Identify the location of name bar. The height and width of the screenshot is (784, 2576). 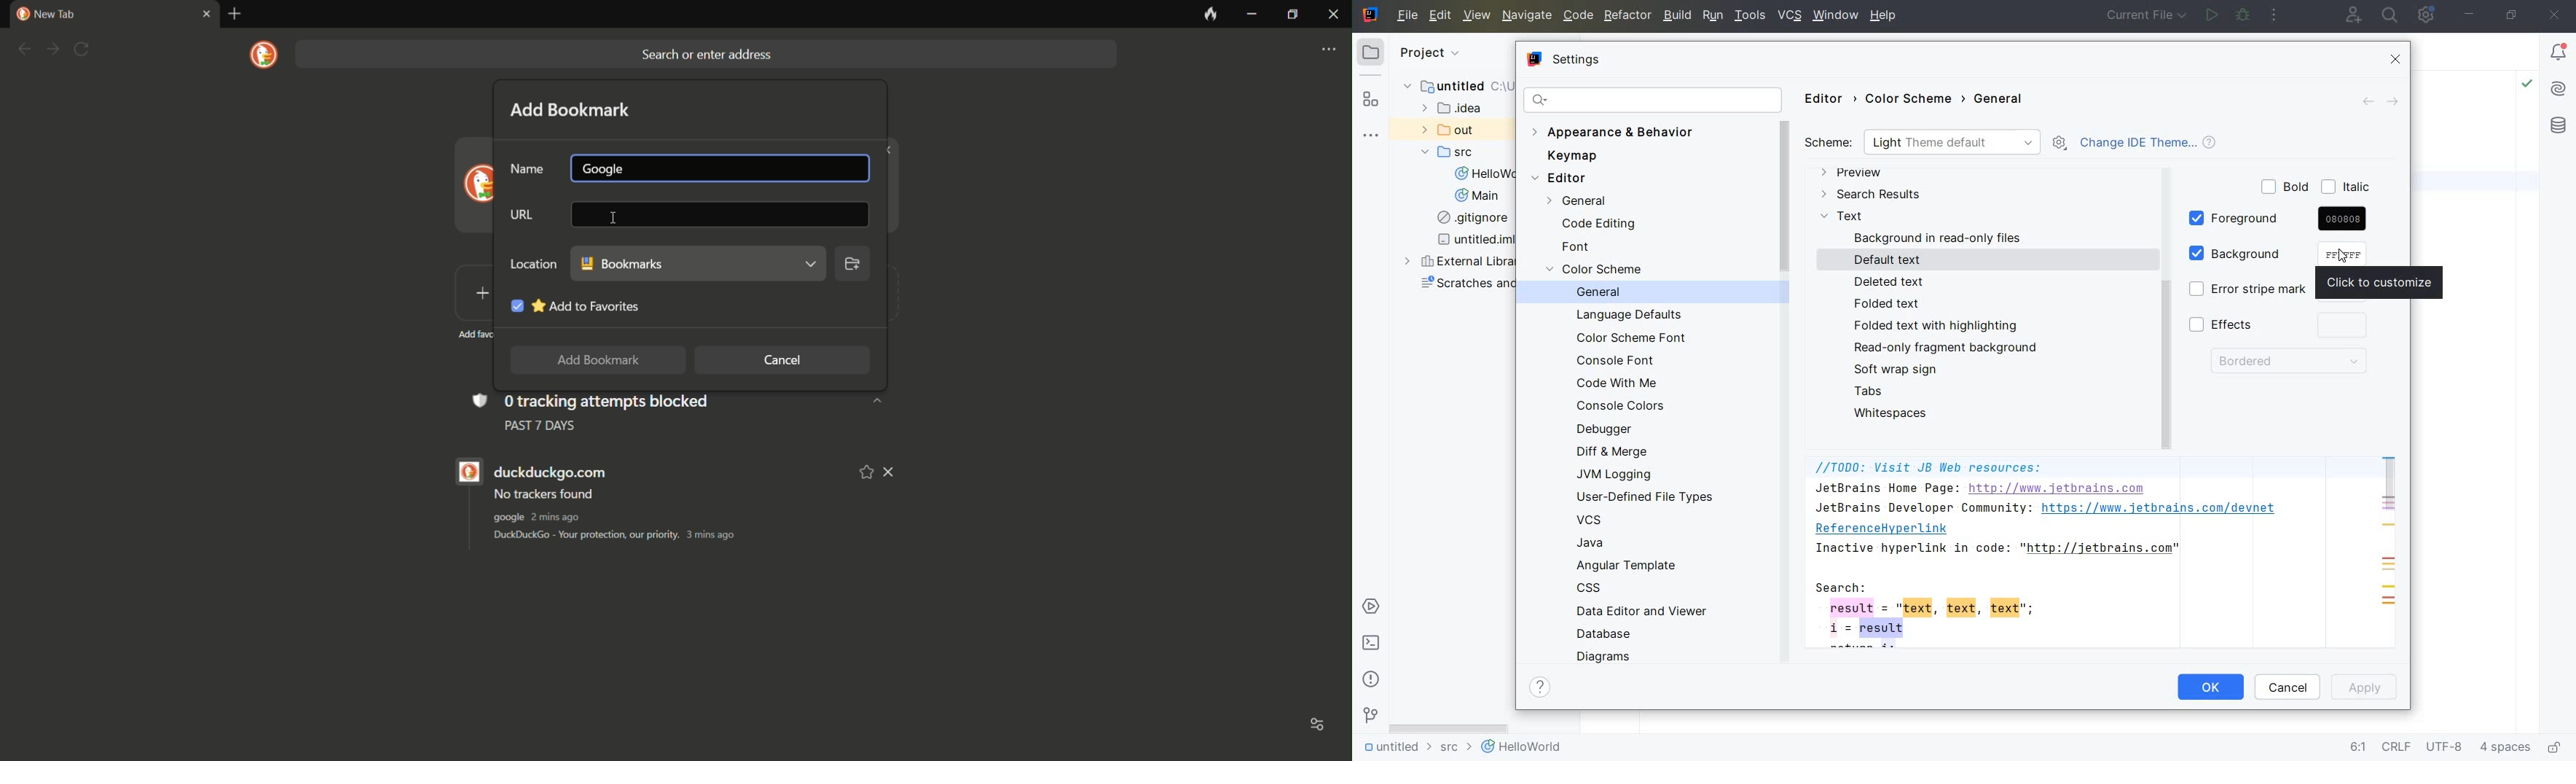
(718, 166).